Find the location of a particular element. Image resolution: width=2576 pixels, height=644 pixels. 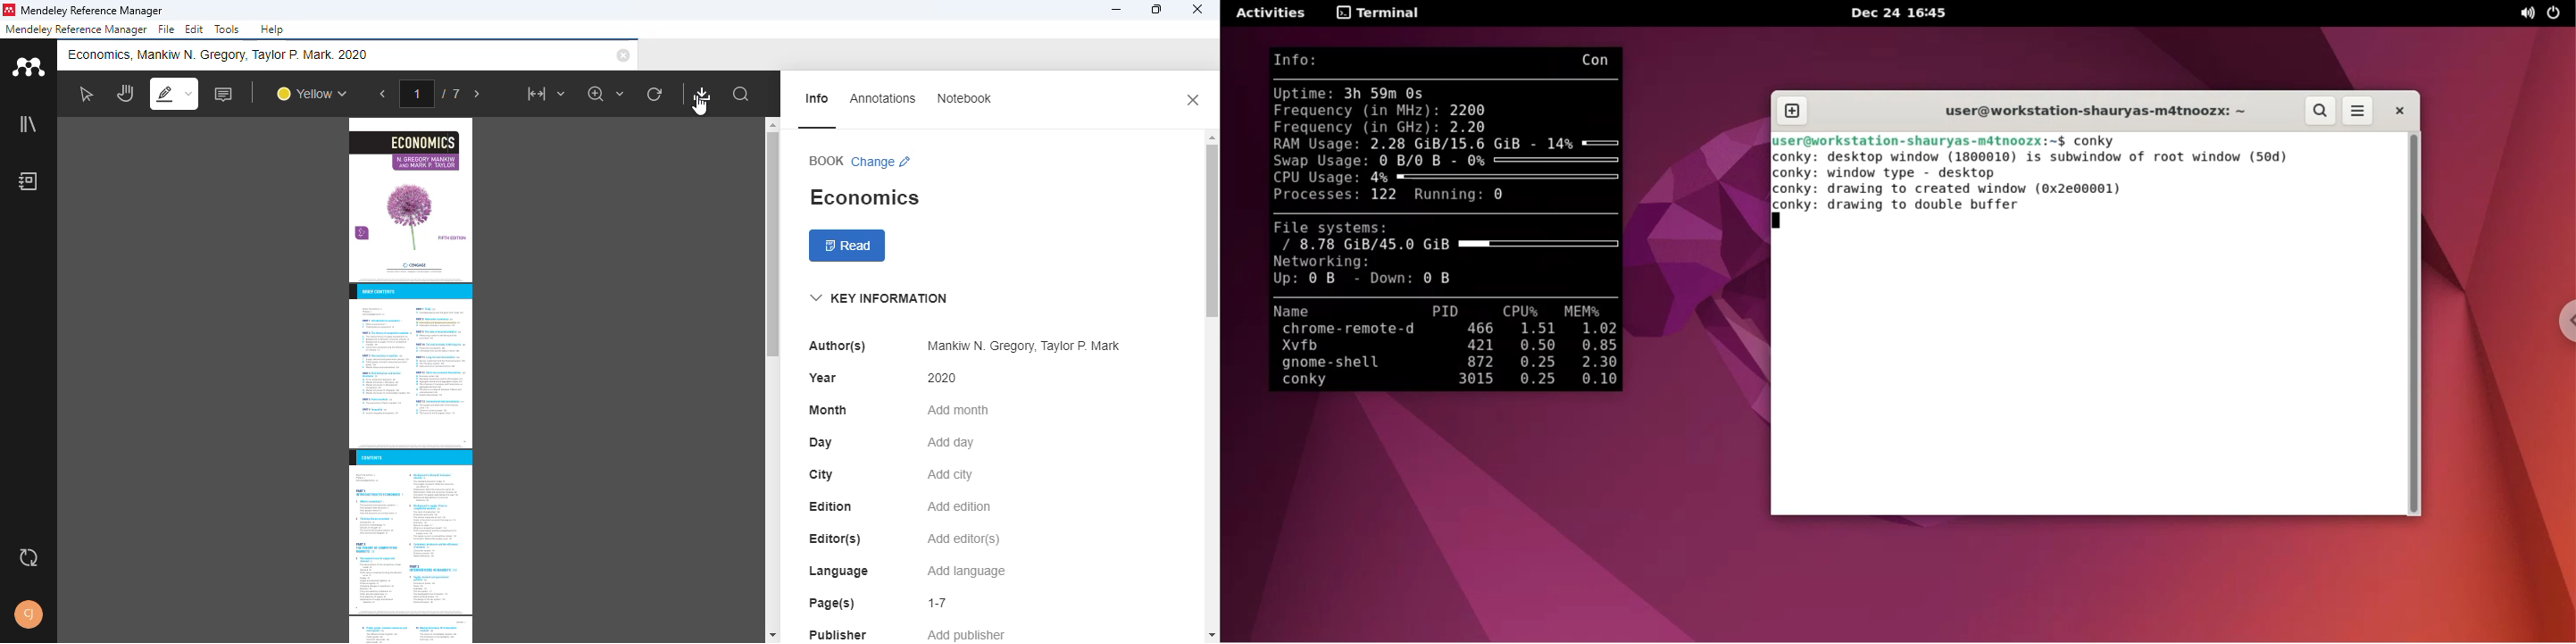

close is located at coordinates (1193, 99).